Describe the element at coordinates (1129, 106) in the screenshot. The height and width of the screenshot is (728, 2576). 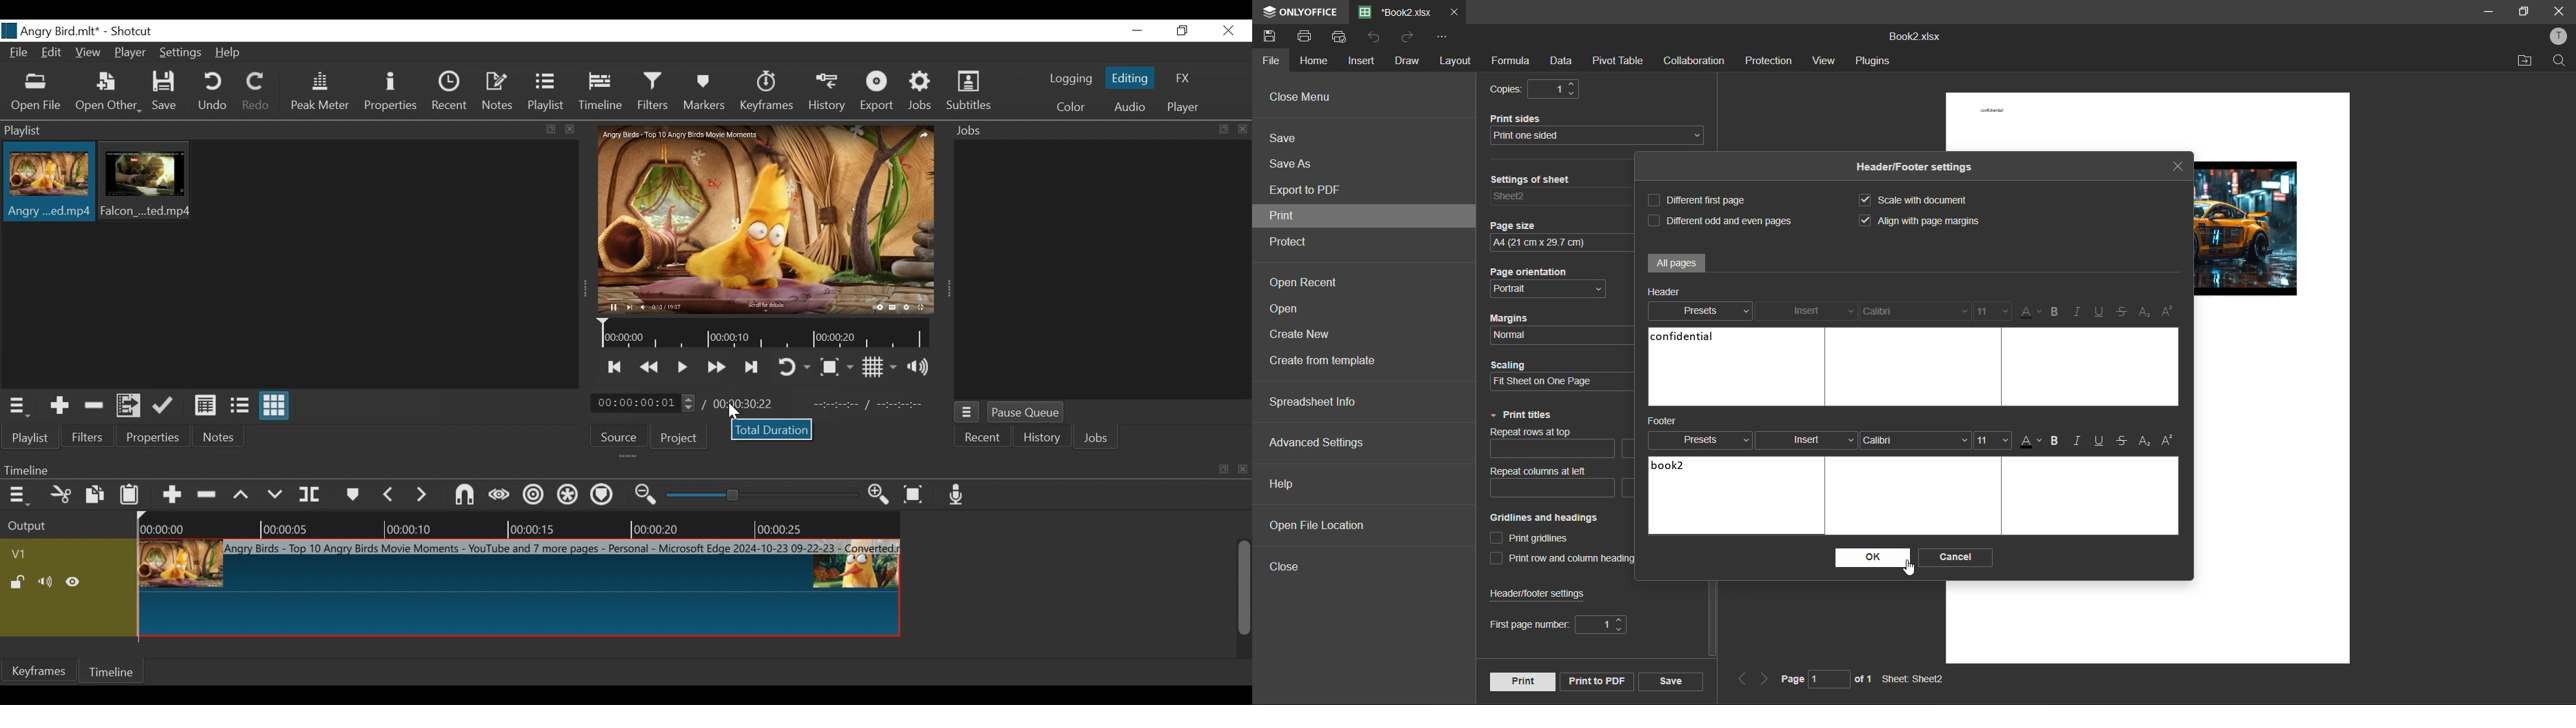
I see `Audio` at that location.